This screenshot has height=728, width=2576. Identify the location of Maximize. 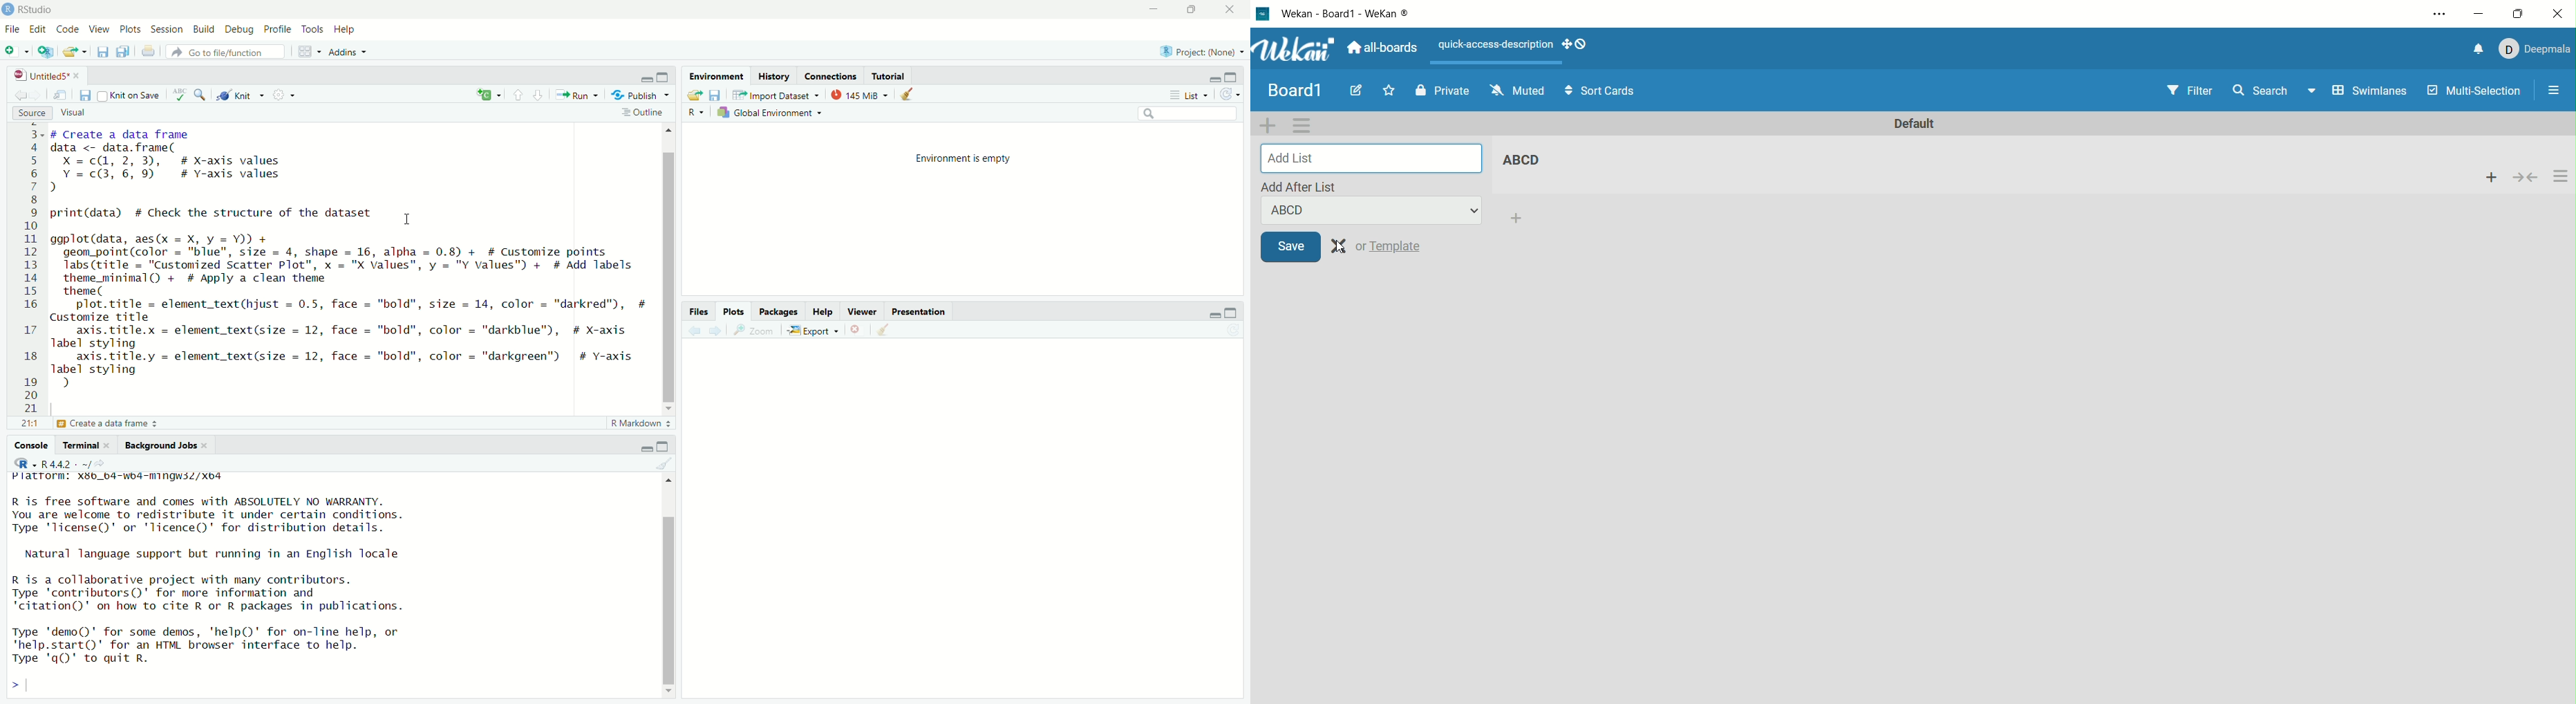
(665, 447).